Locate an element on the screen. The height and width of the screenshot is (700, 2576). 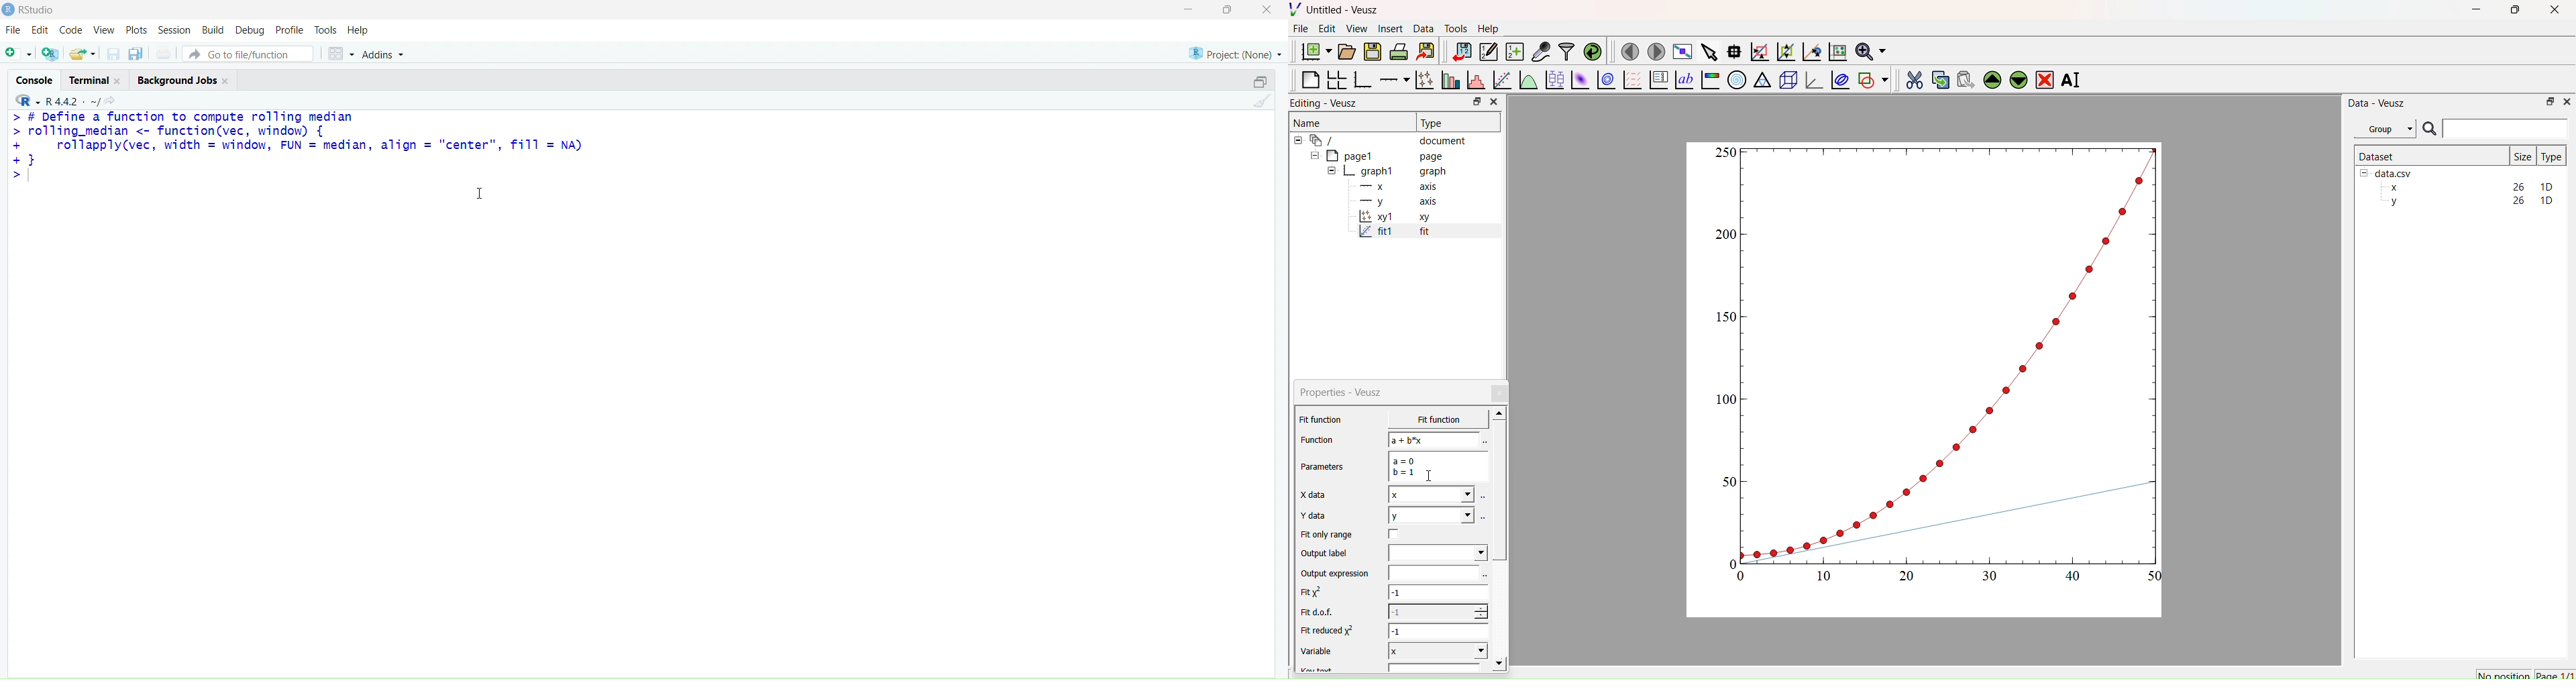
file is located at coordinates (12, 29).